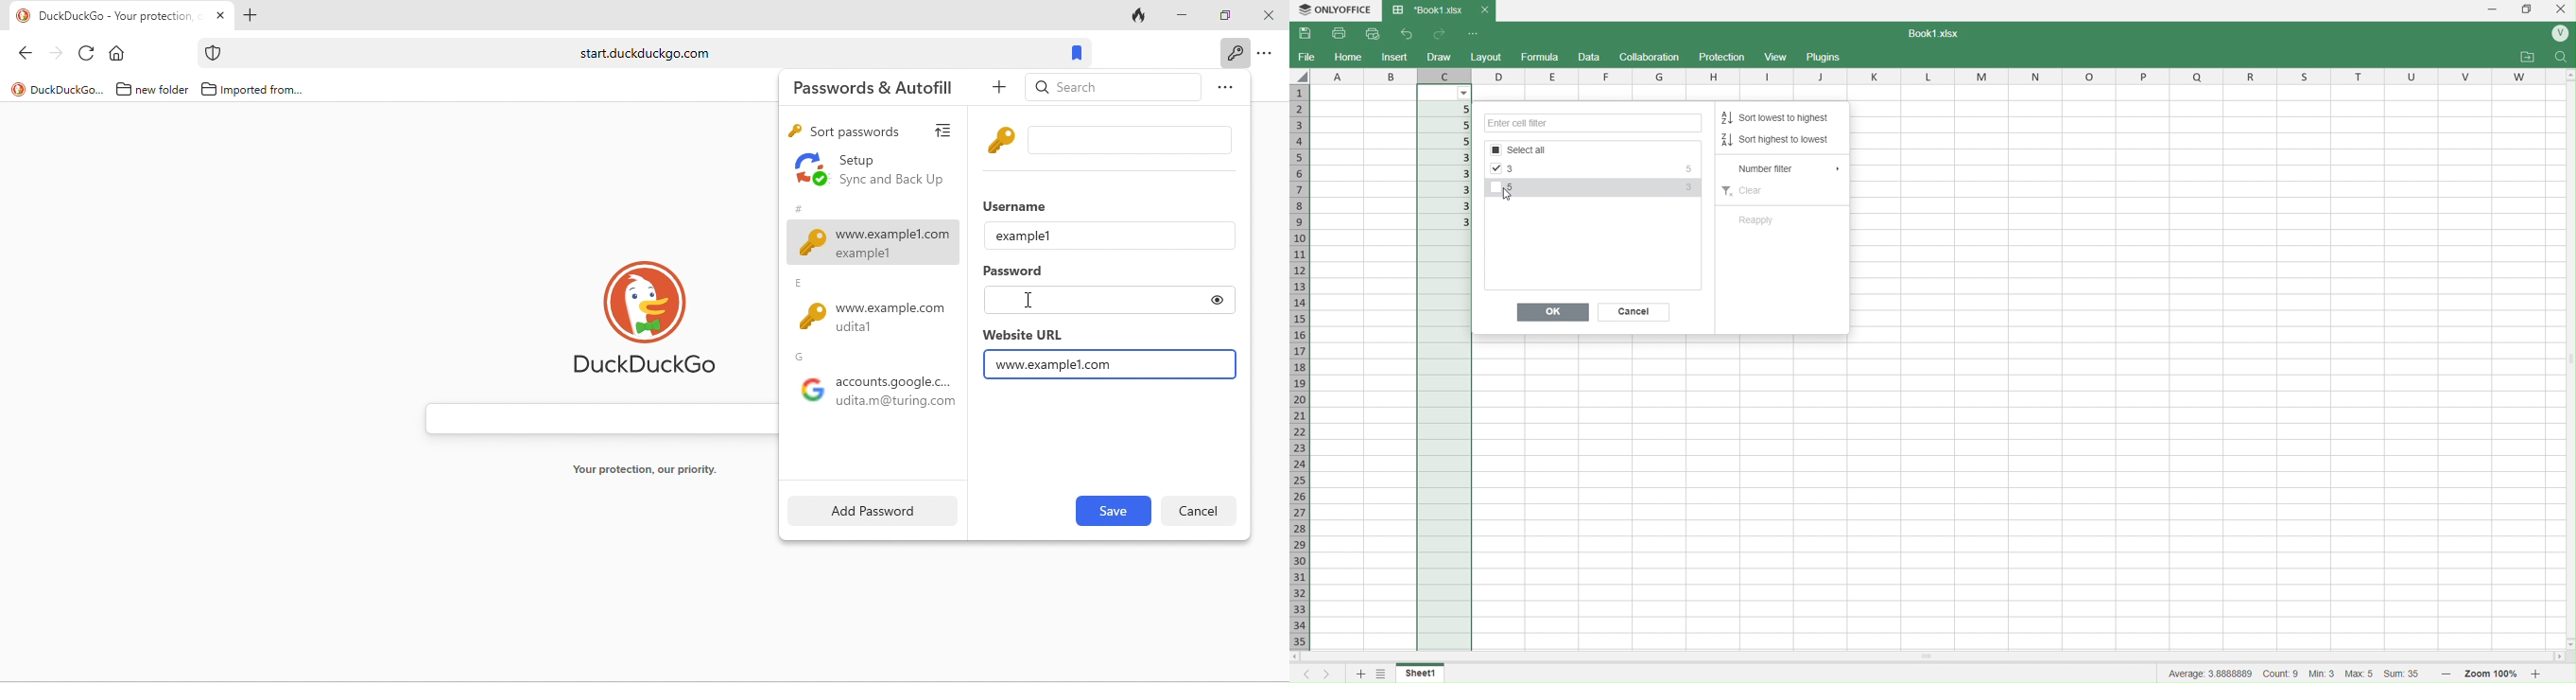 The image size is (2576, 700). I want to click on www.example1.com, so click(1056, 364).